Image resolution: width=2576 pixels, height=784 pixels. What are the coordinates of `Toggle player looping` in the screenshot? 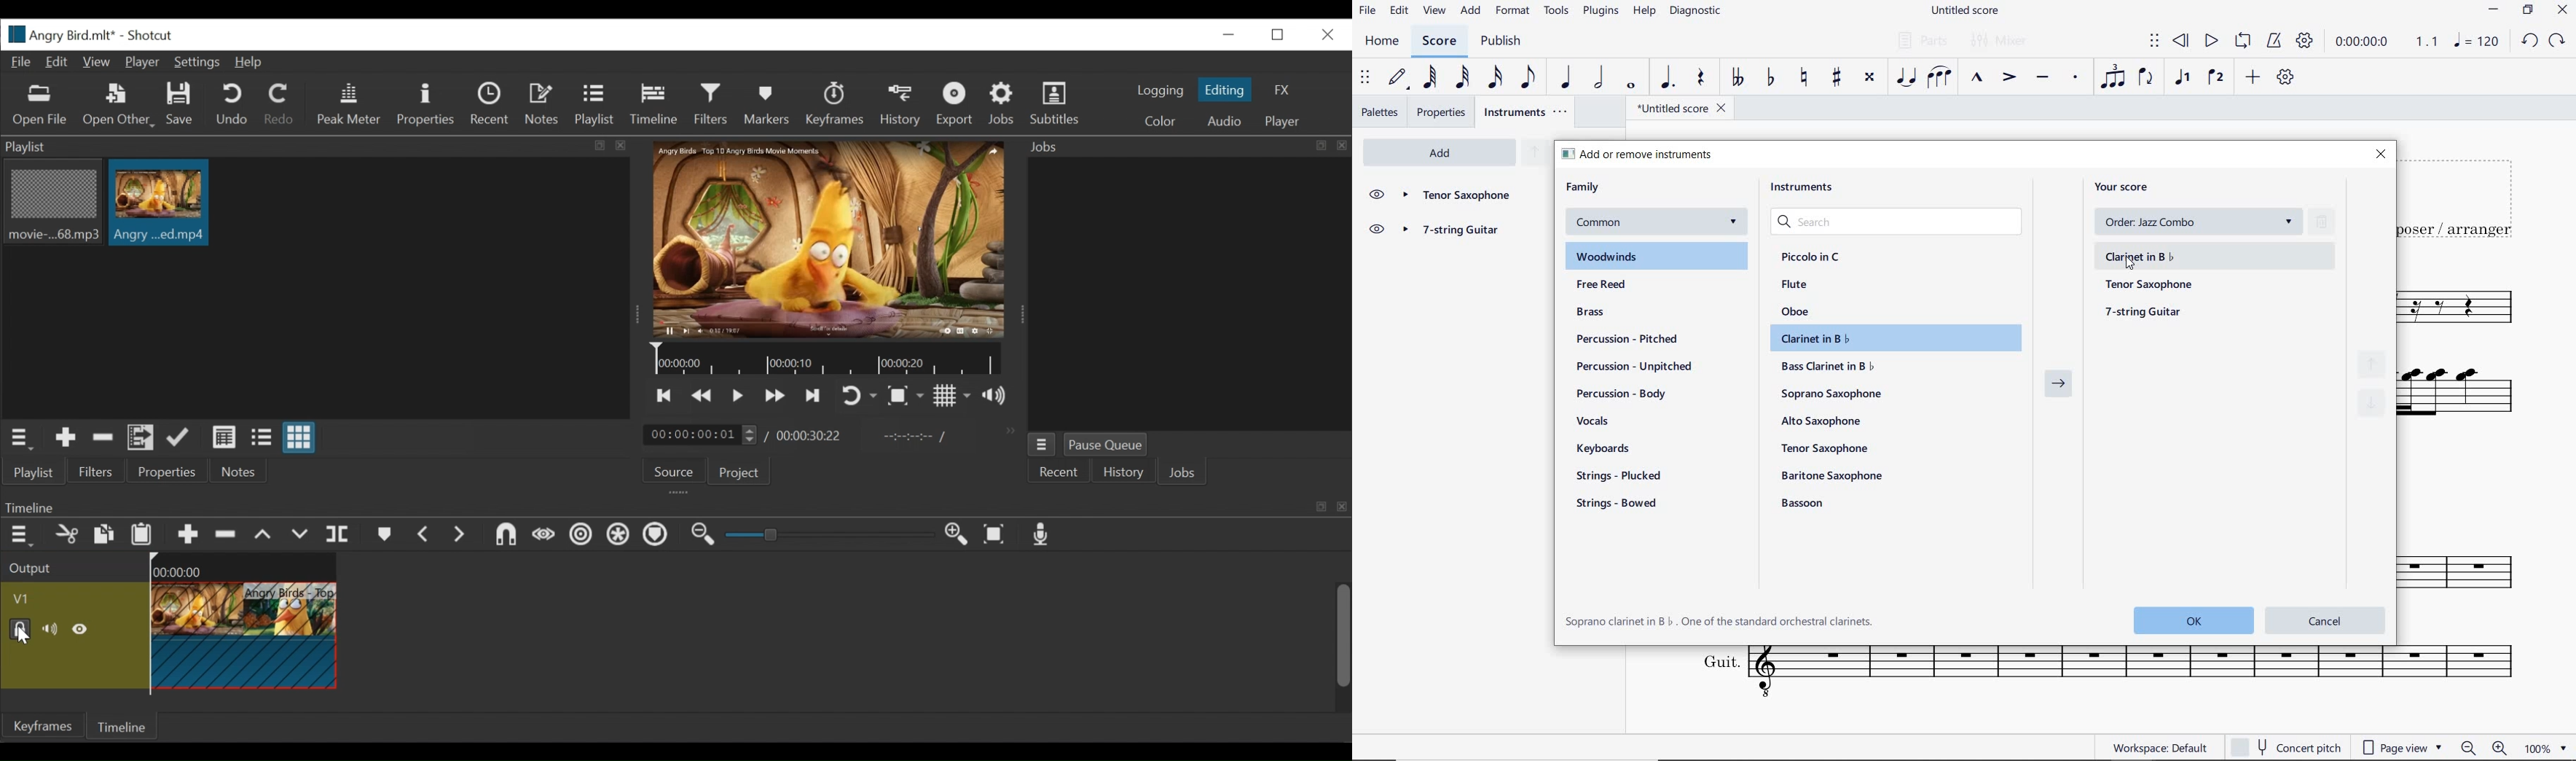 It's located at (857, 397).